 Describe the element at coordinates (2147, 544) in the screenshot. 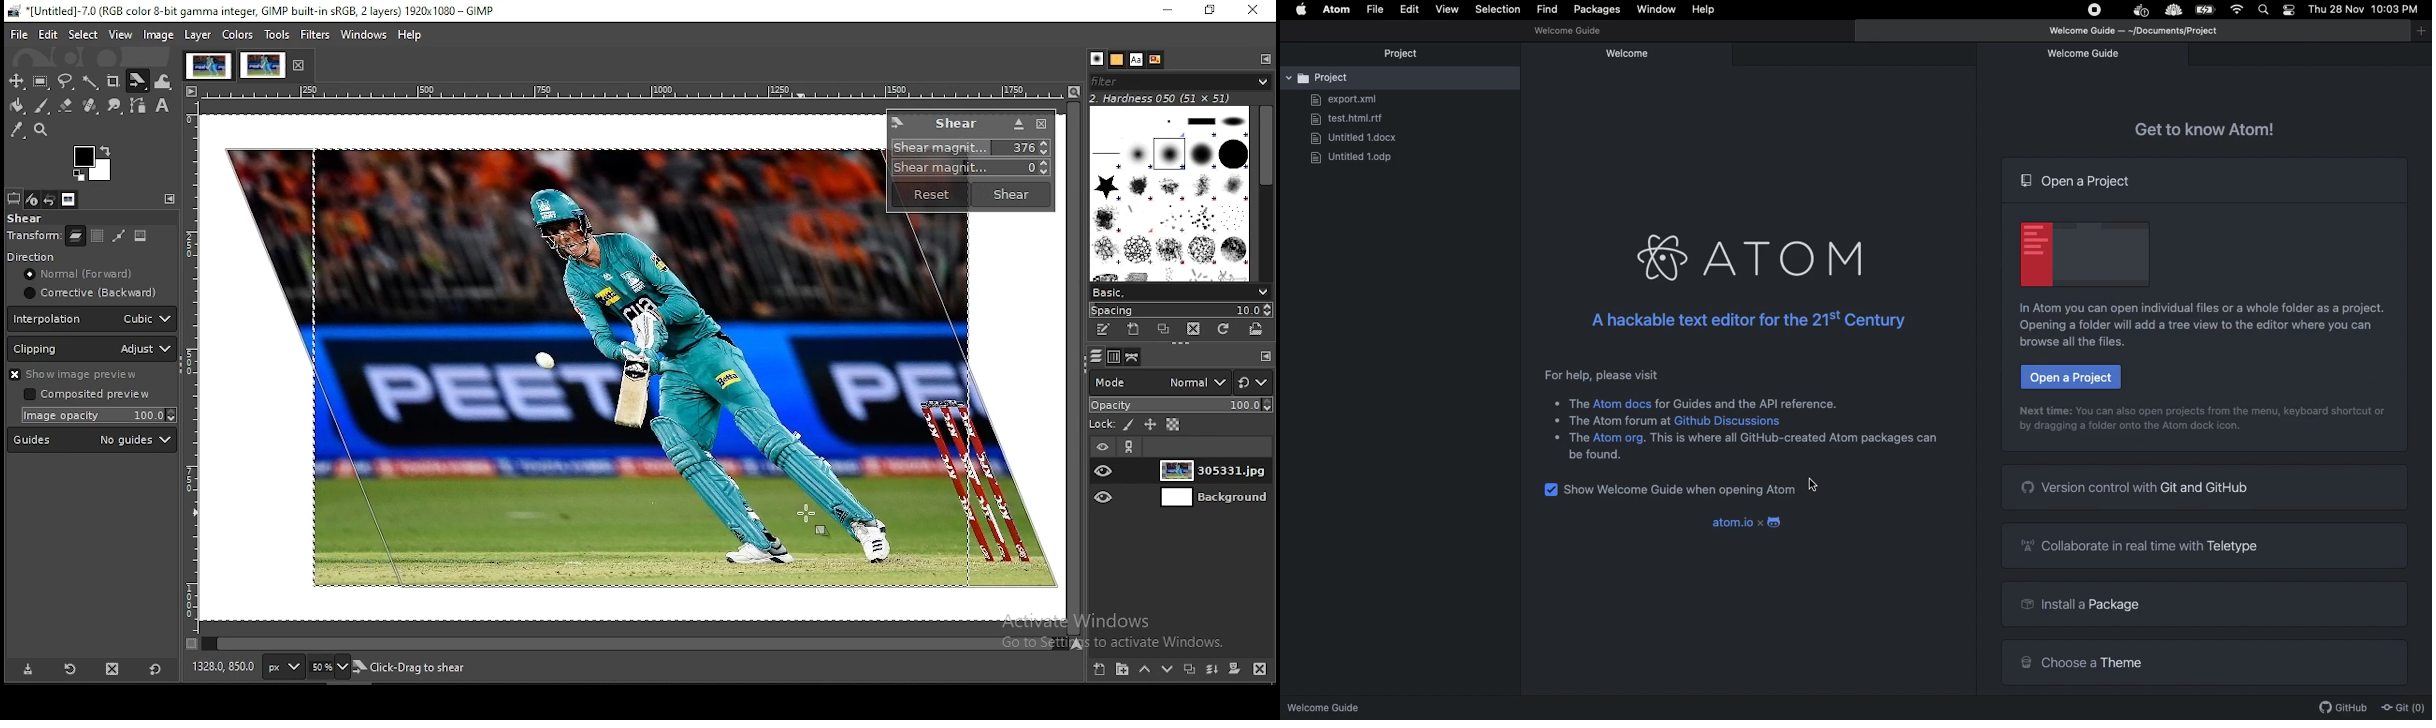

I see `Collaborate in real time with Teletype` at that location.